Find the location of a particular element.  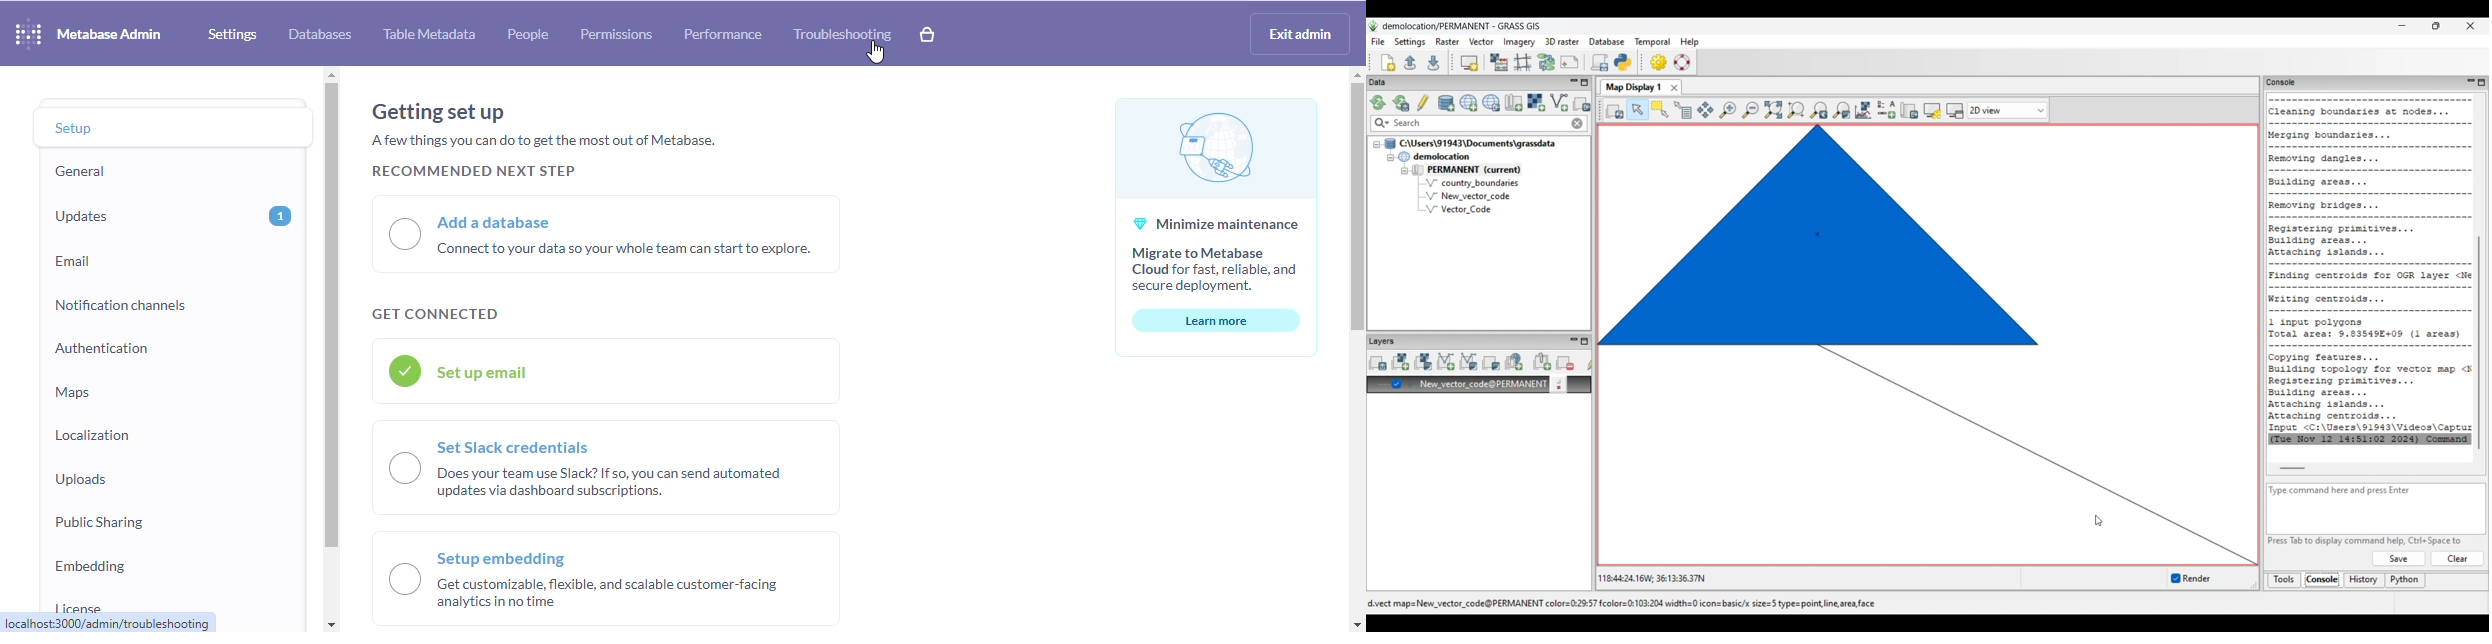

a few things you can do to get the most out of metabase is located at coordinates (544, 139).